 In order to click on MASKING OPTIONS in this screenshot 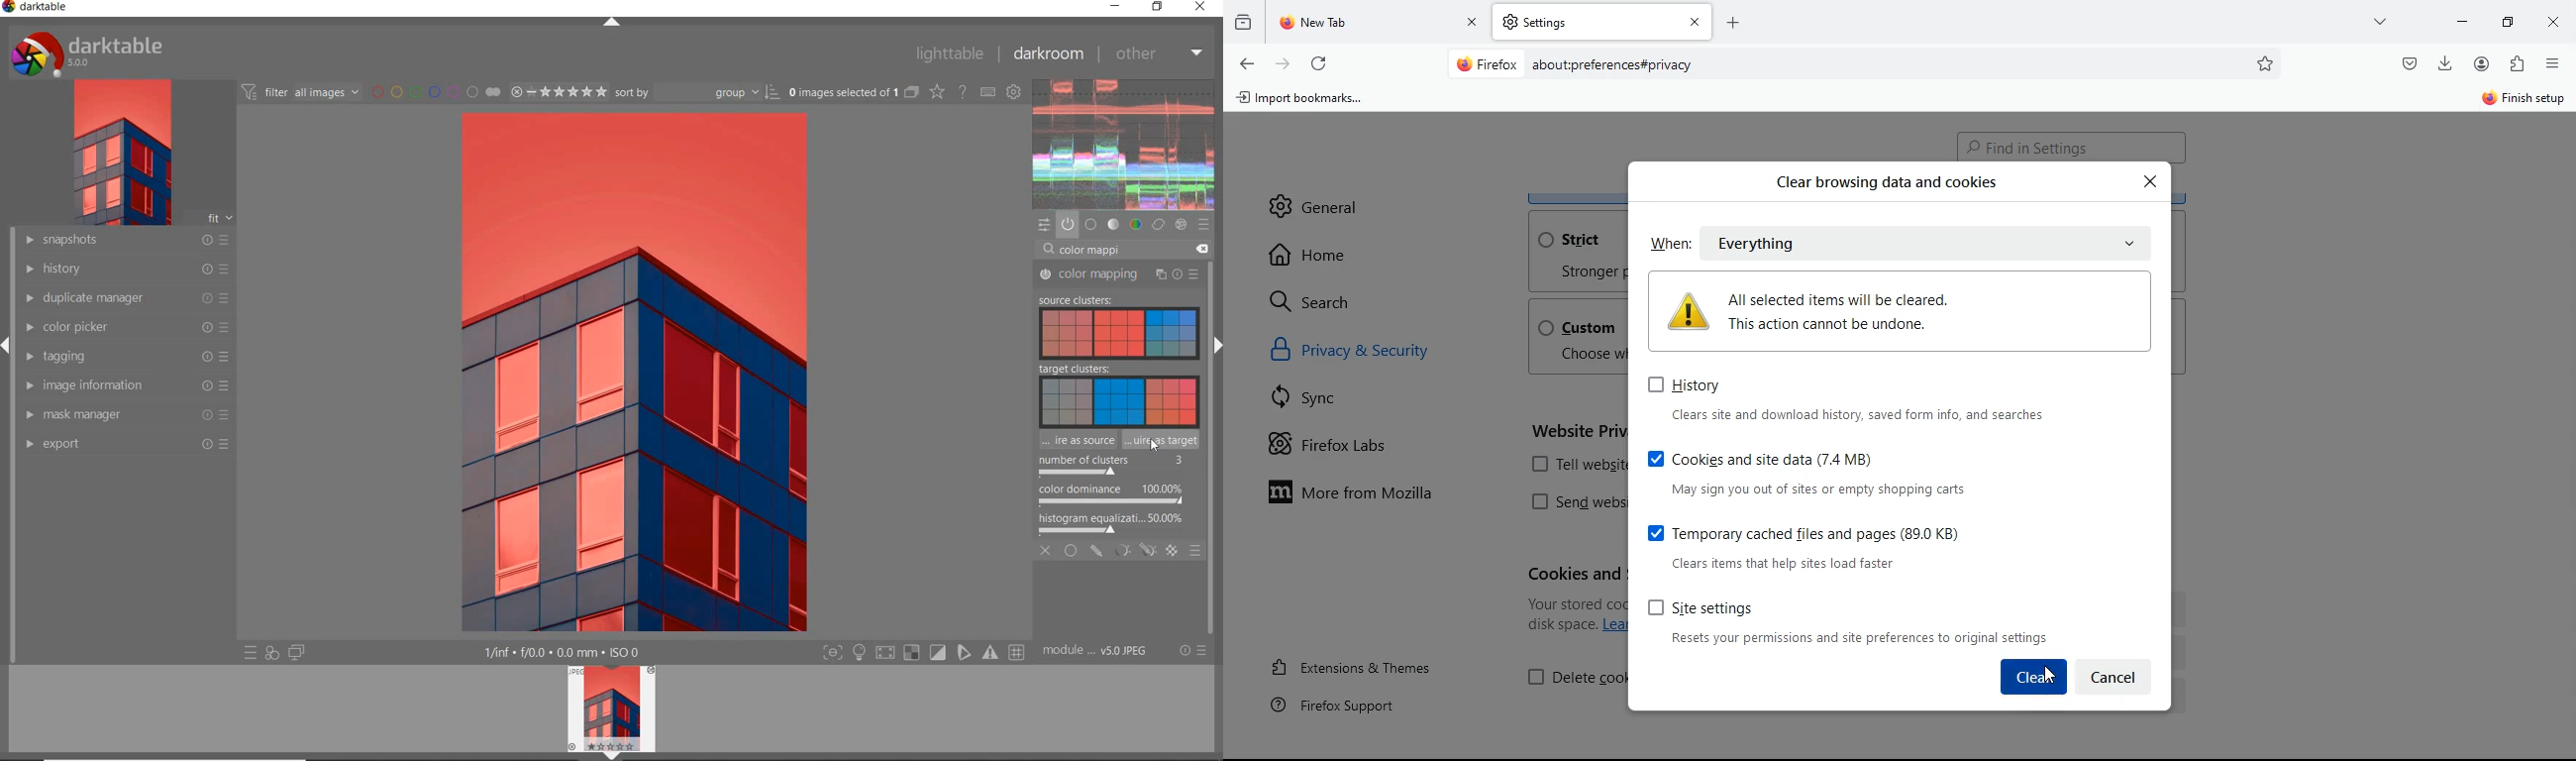, I will do `click(1133, 552)`.